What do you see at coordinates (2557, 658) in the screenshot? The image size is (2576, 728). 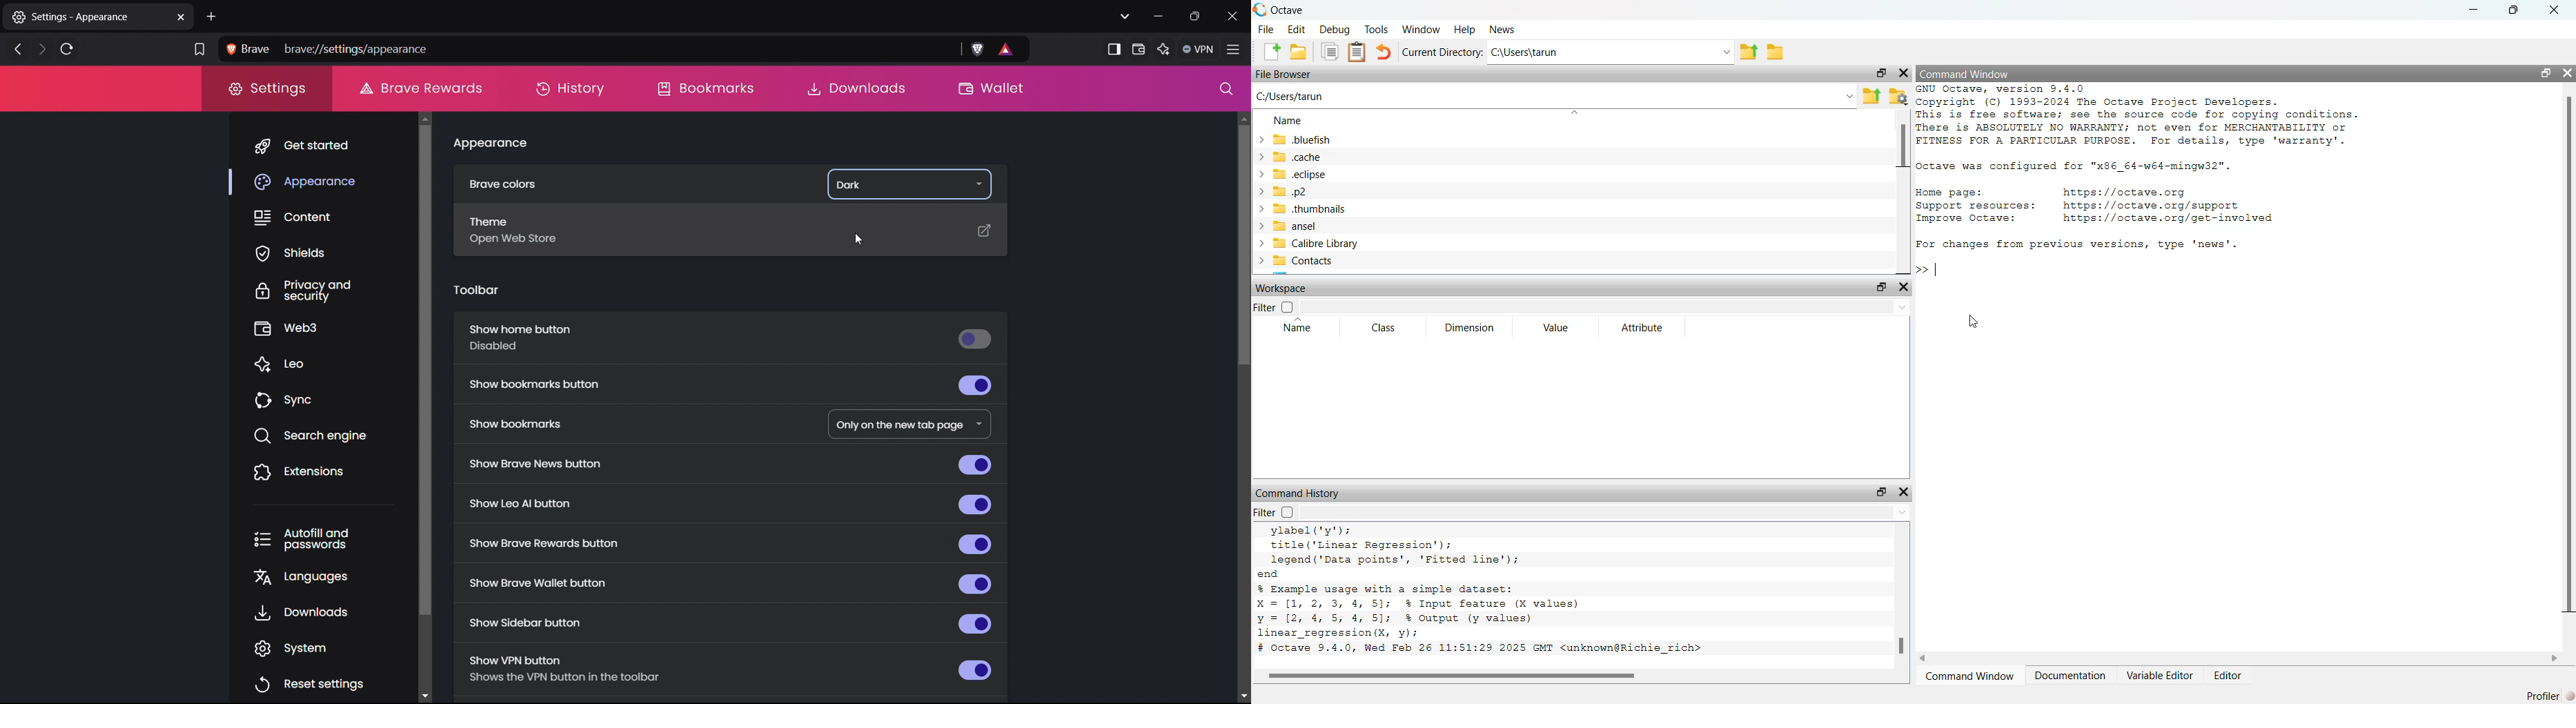 I see `move right` at bounding box center [2557, 658].